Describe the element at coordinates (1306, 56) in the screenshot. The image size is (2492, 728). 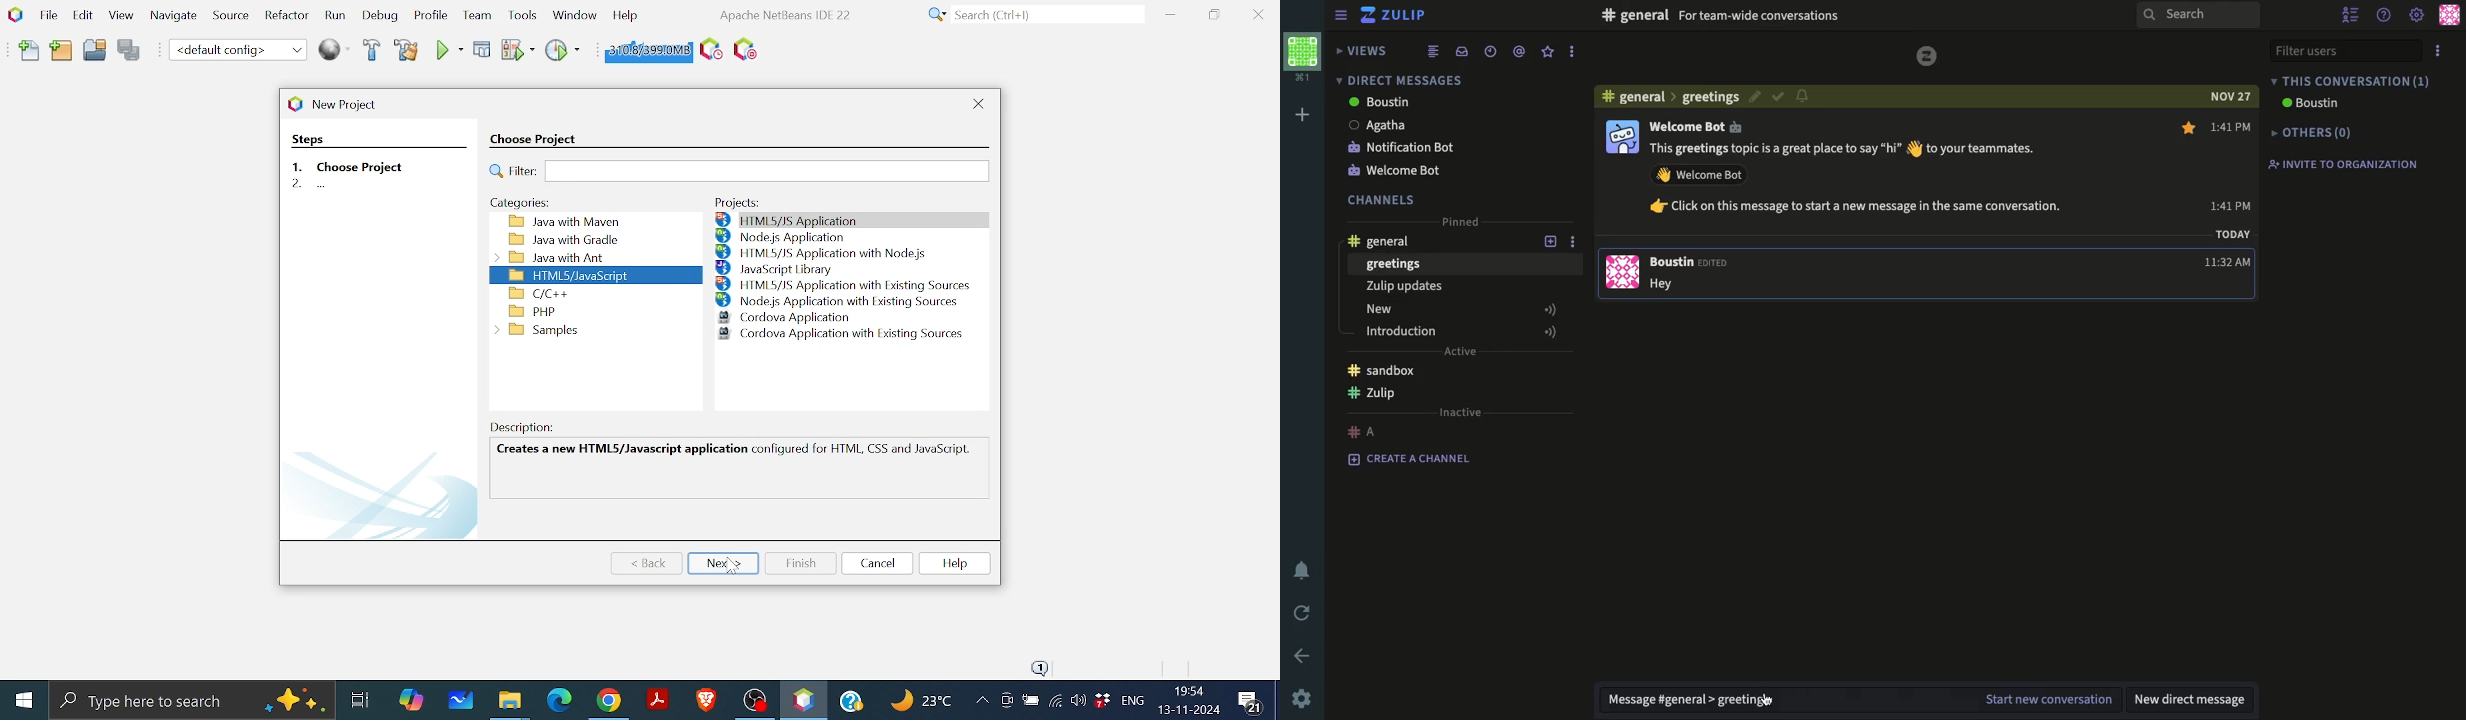
I see `workspace` at that location.